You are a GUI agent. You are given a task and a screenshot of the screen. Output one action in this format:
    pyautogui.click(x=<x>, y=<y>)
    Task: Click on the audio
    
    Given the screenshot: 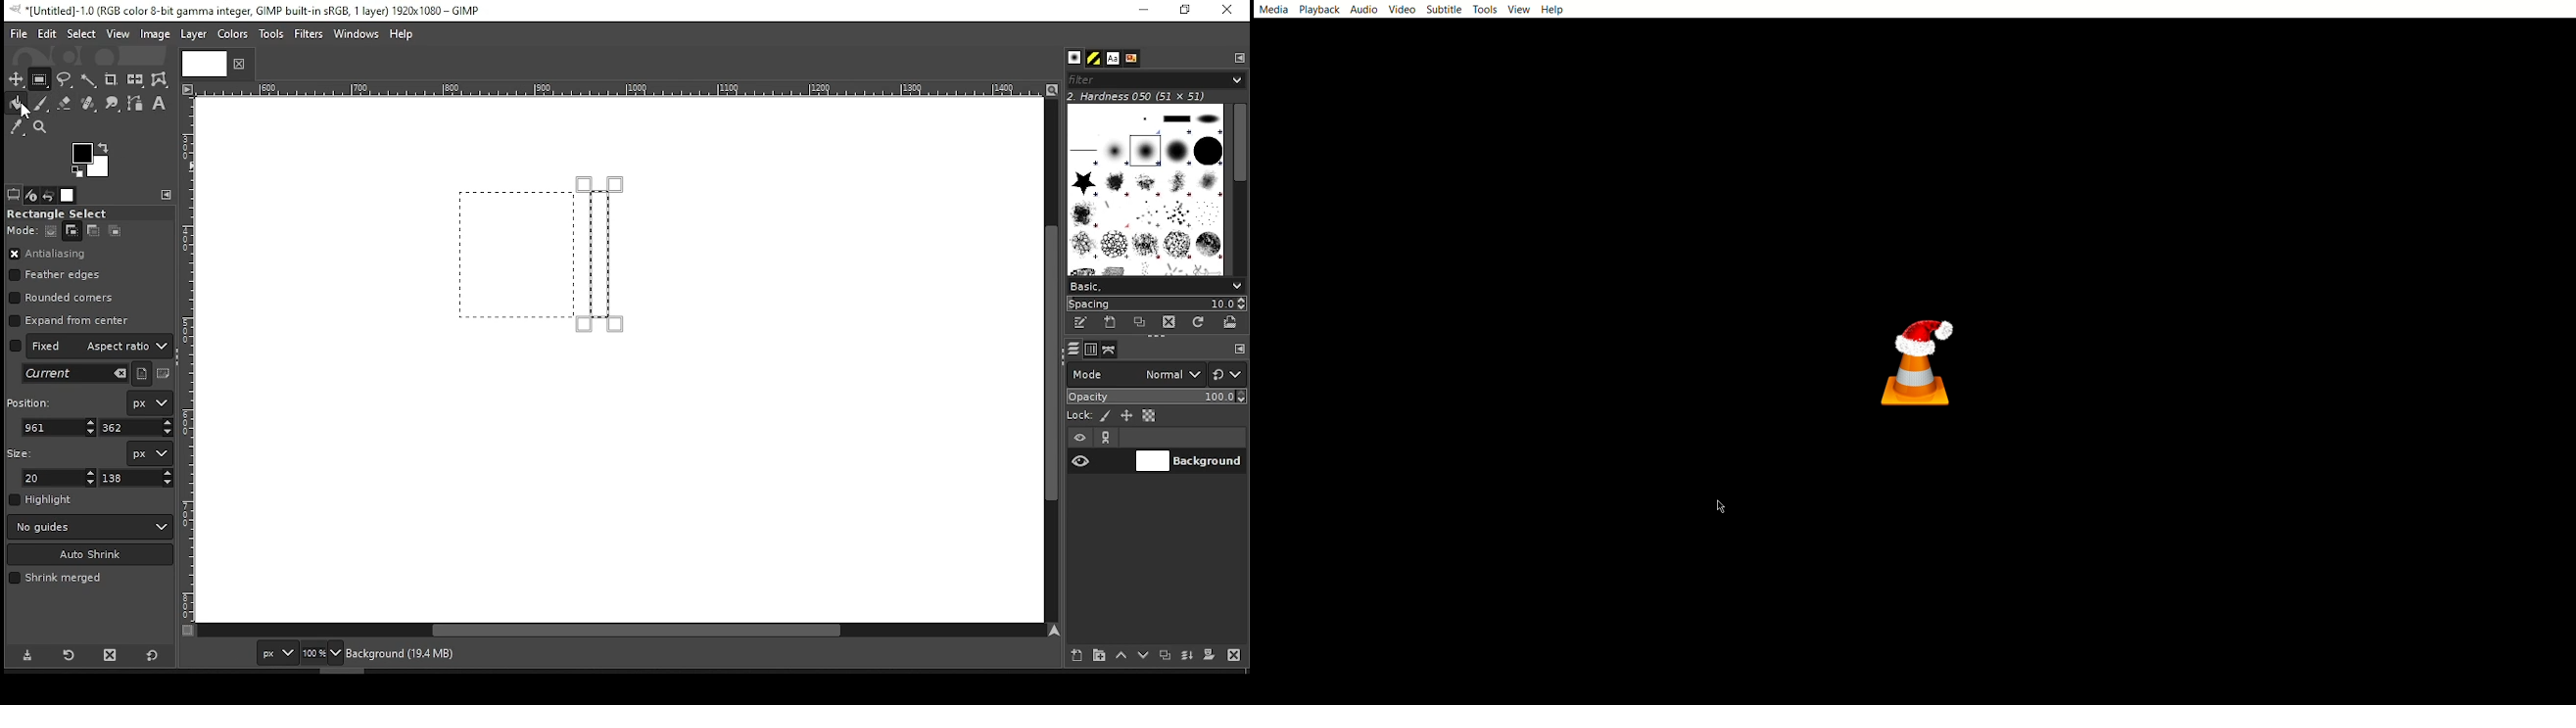 What is the action you would take?
    pyautogui.click(x=1363, y=10)
    